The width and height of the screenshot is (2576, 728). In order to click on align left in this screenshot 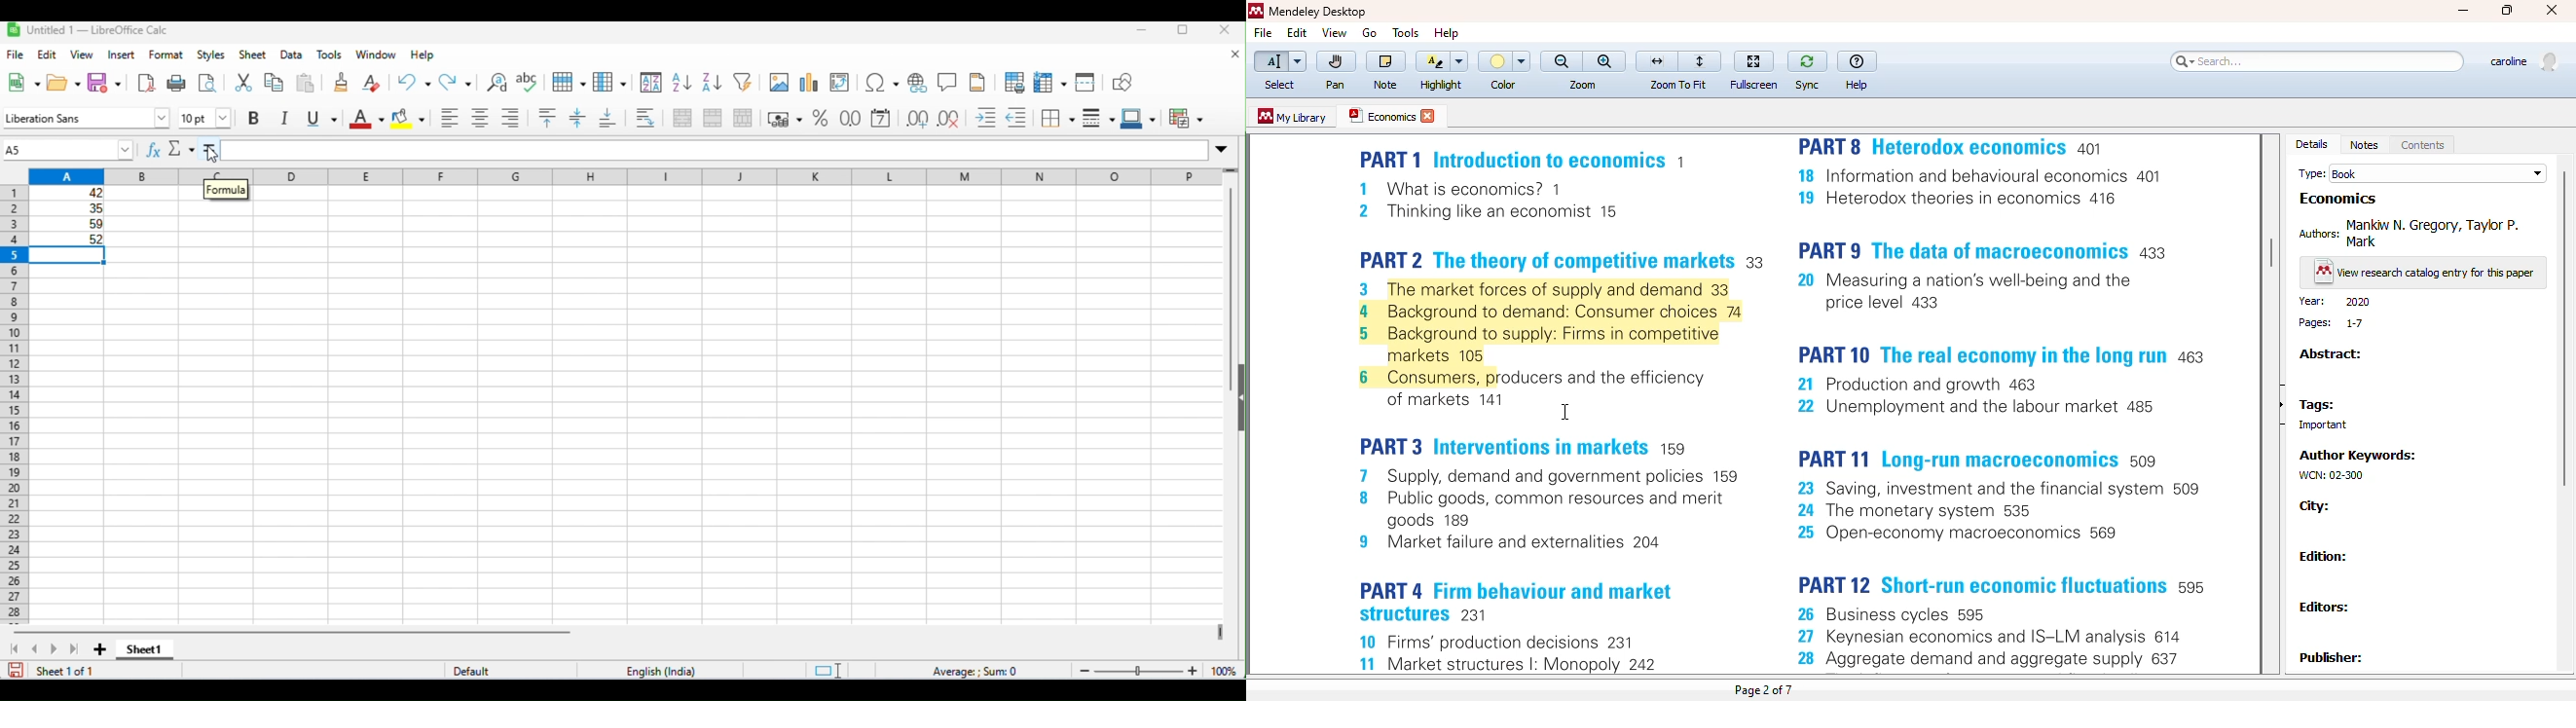, I will do `click(448, 117)`.